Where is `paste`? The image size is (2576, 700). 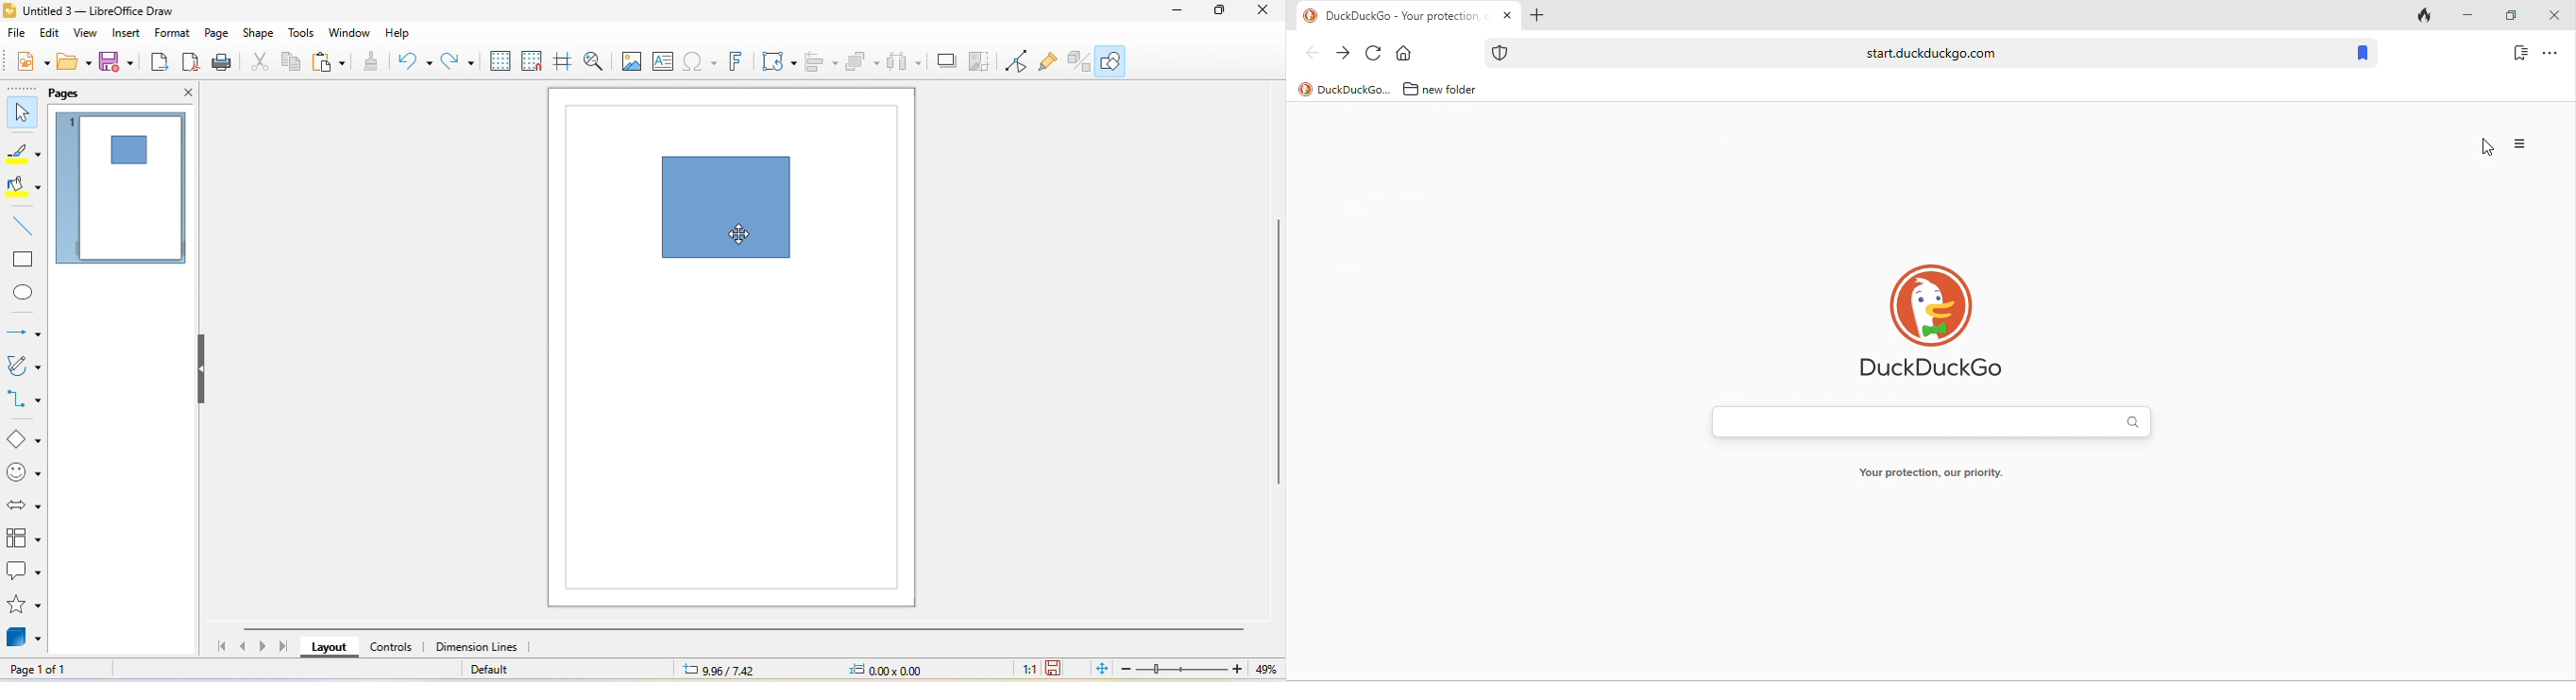 paste is located at coordinates (332, 64).